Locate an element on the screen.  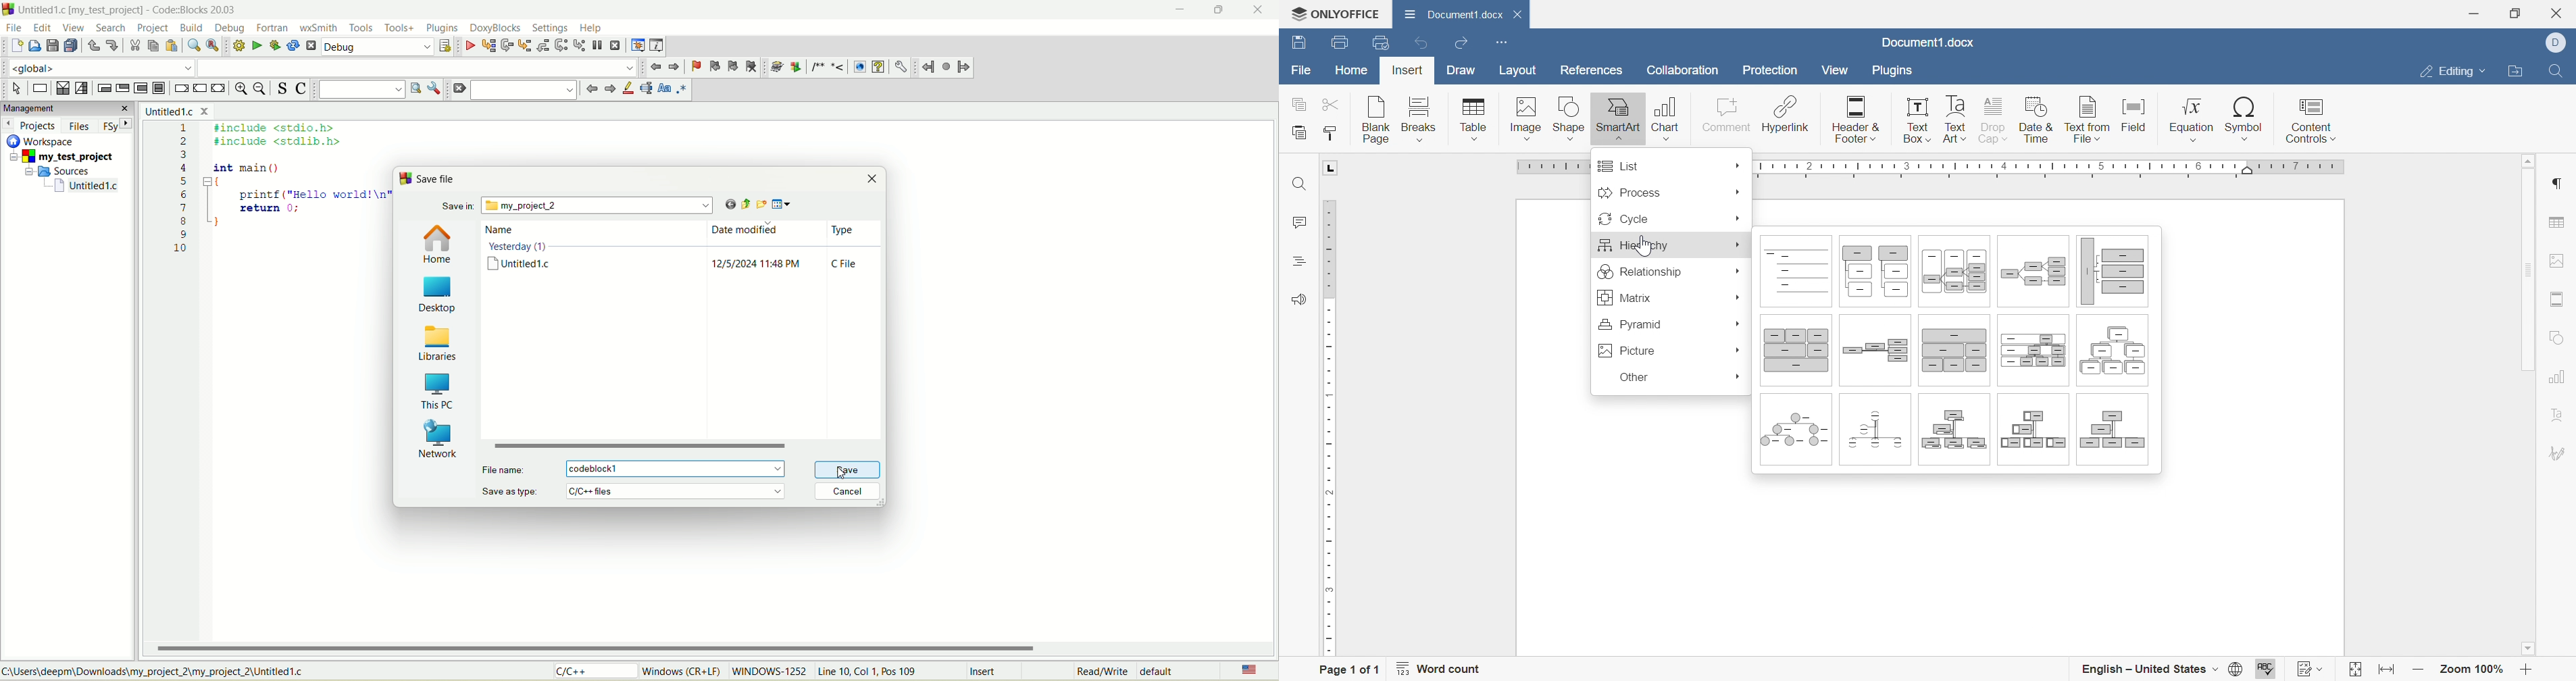
type is located at coordinates (847, 252).